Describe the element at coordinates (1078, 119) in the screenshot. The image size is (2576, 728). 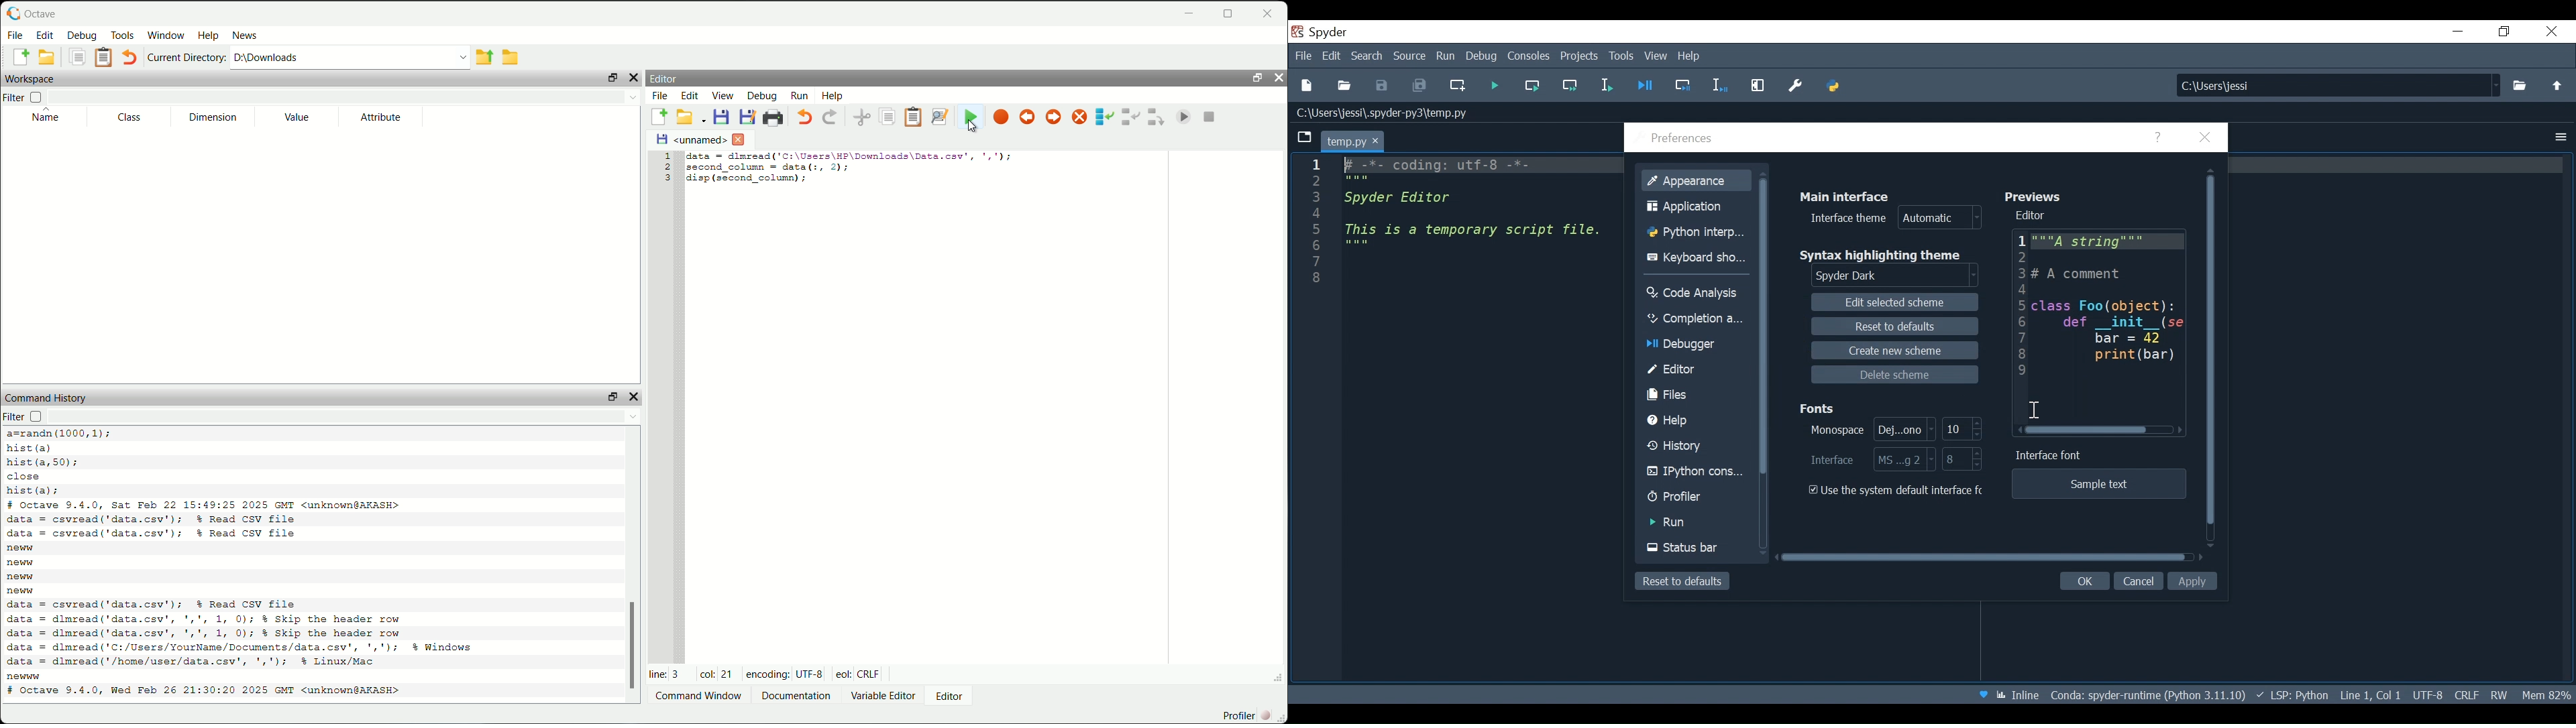
I see `remove all breakpoints` at that location.